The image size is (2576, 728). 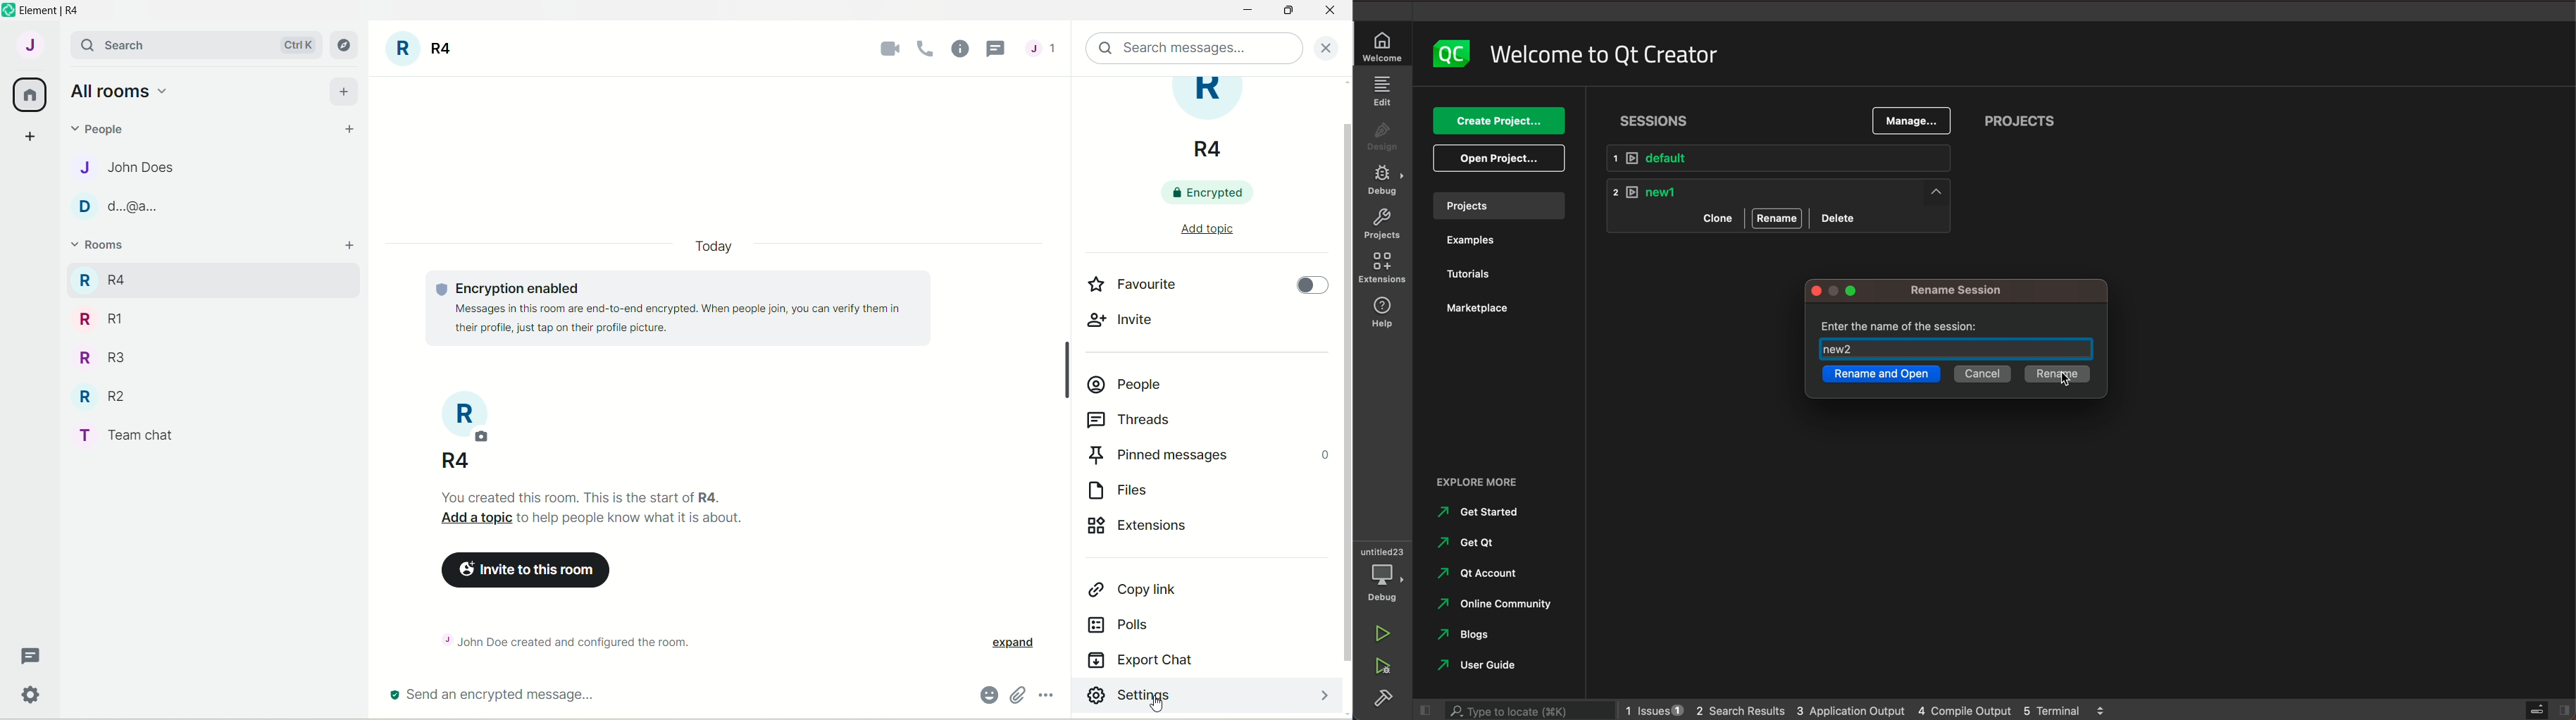 What do you see at coordinates (1959, 338) in the screenshot?
I see `enter name ` at bounding box center [1959, 338].